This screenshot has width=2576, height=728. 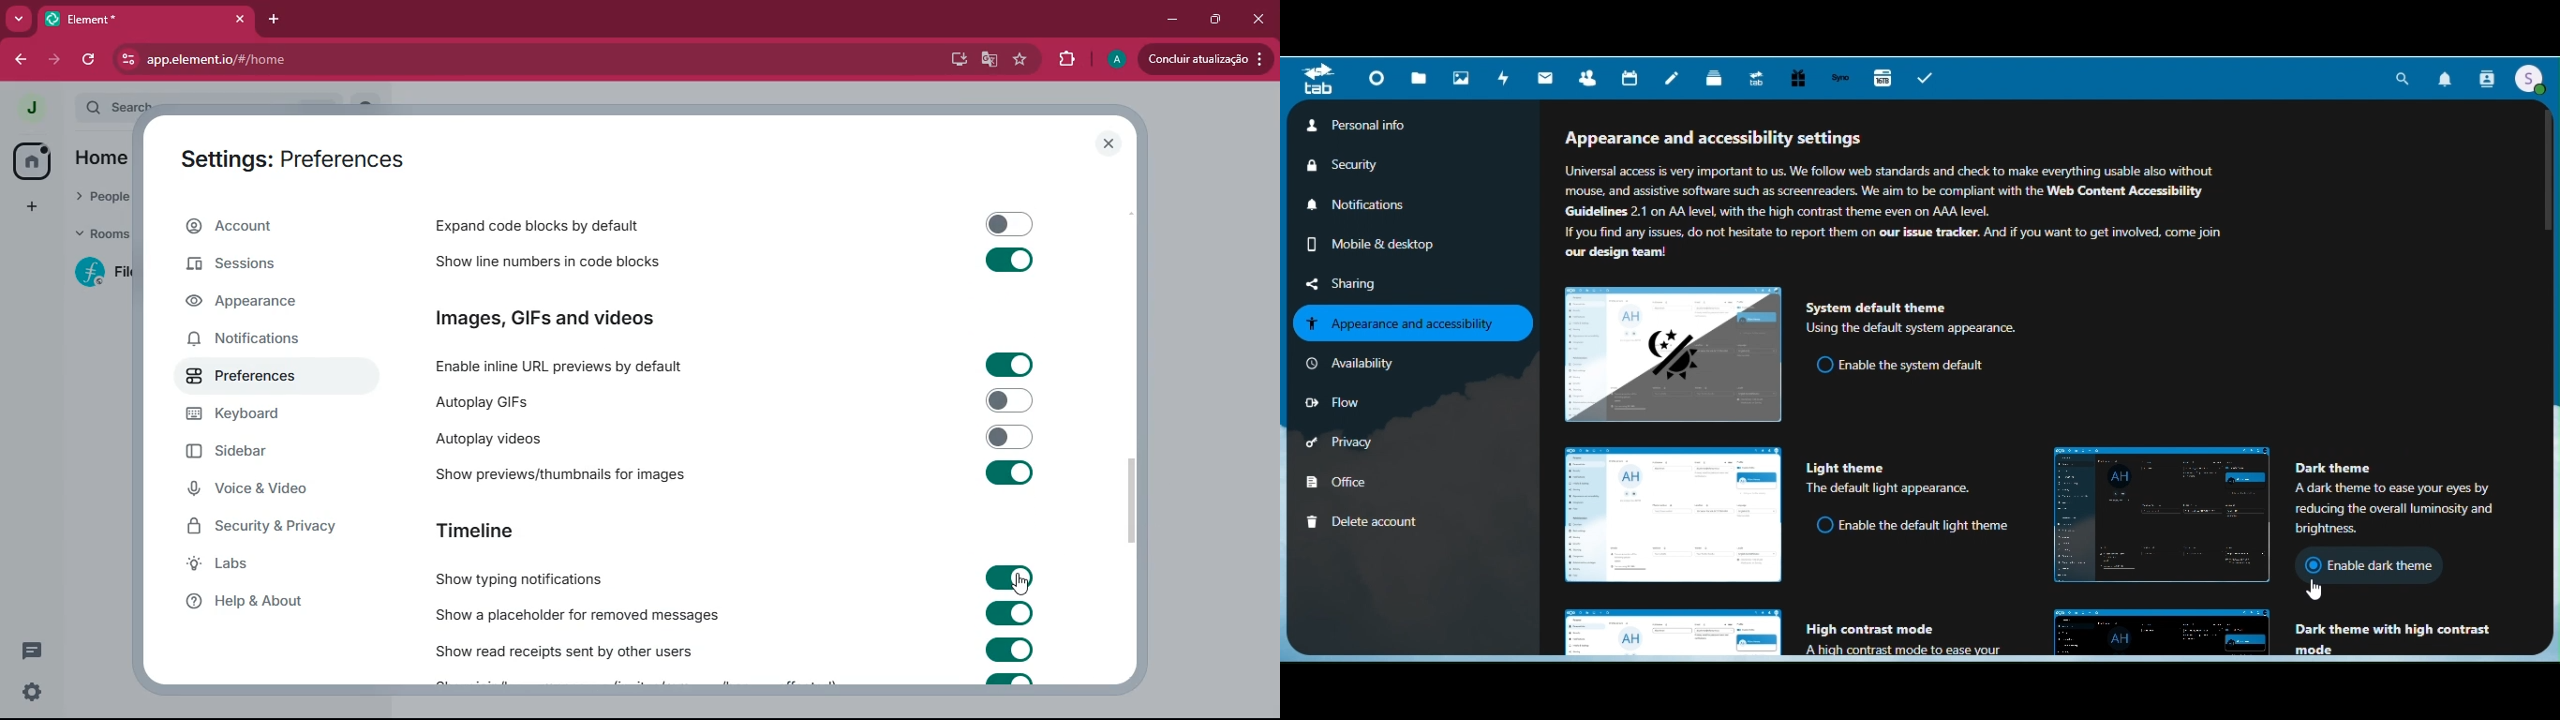 What do you see at coordinates (17, 19) in the screenshot?
I see `more` at bounding box center [17, 19].